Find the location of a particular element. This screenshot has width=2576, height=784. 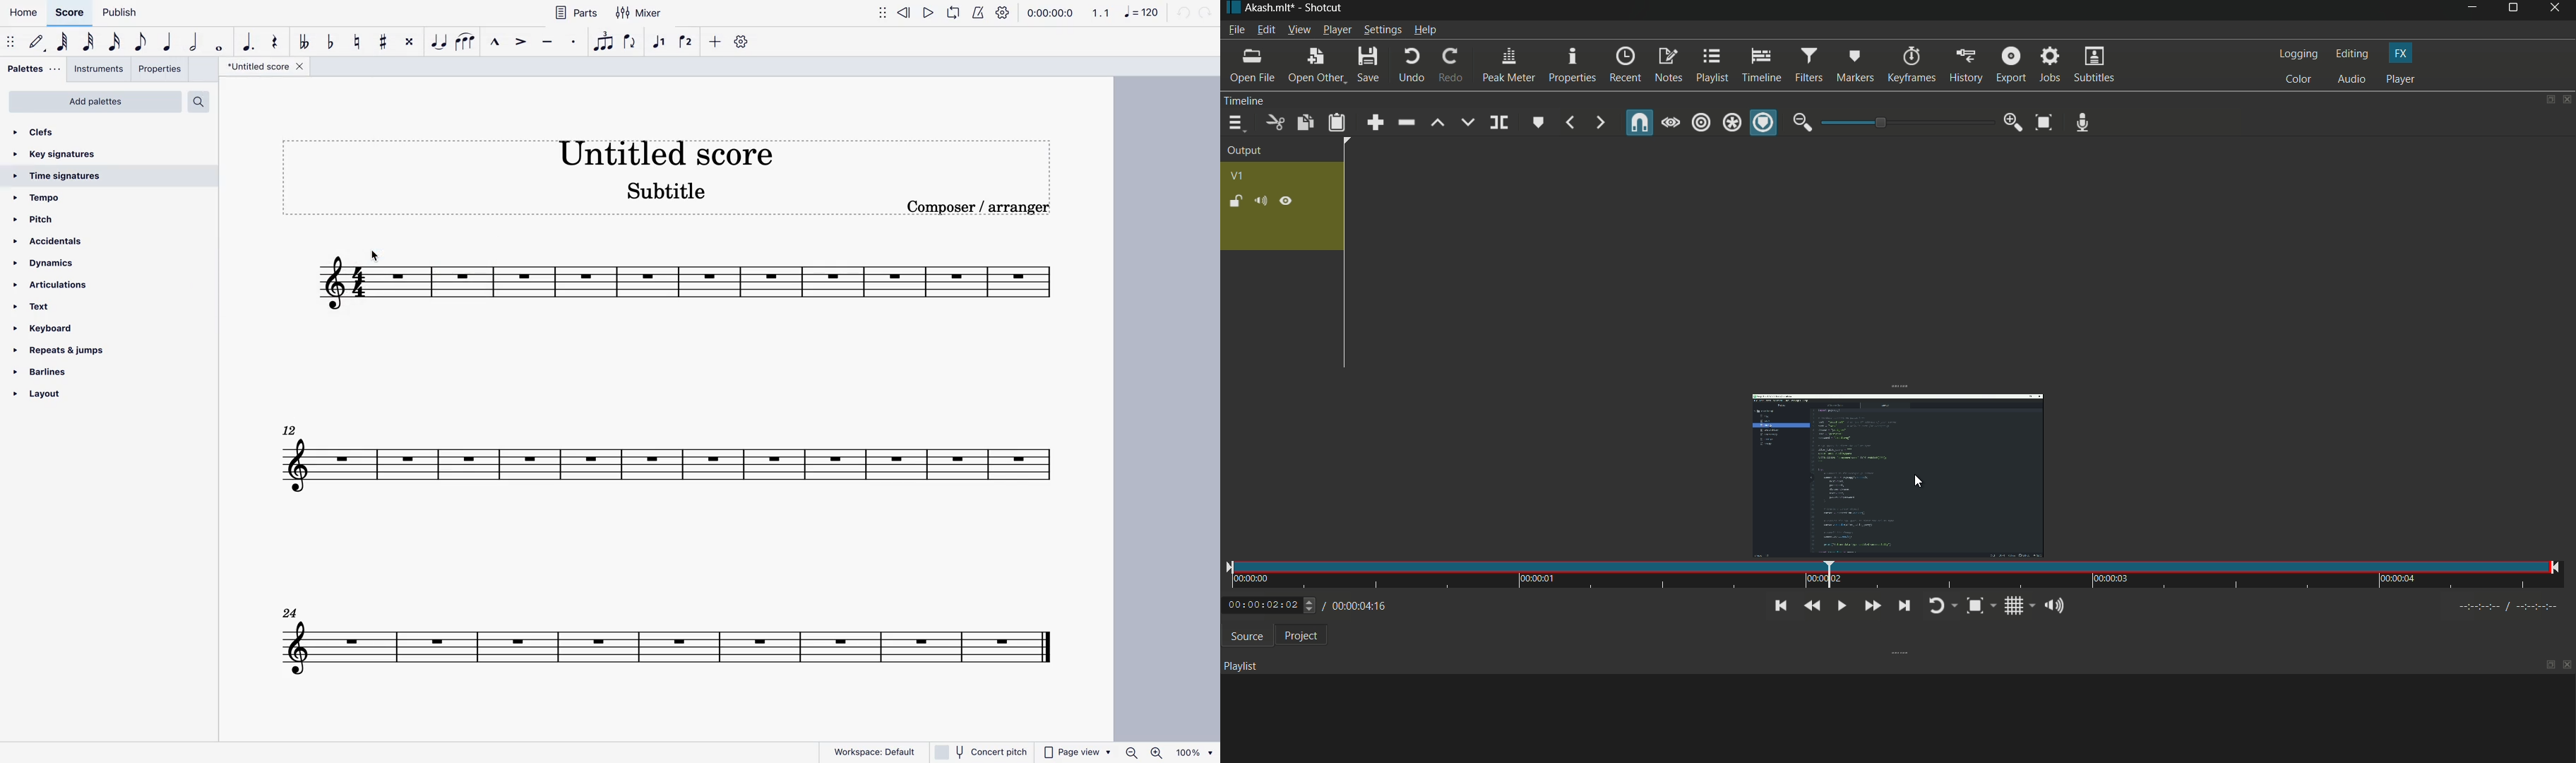

zoom in is located at coordinates (2013, 122).